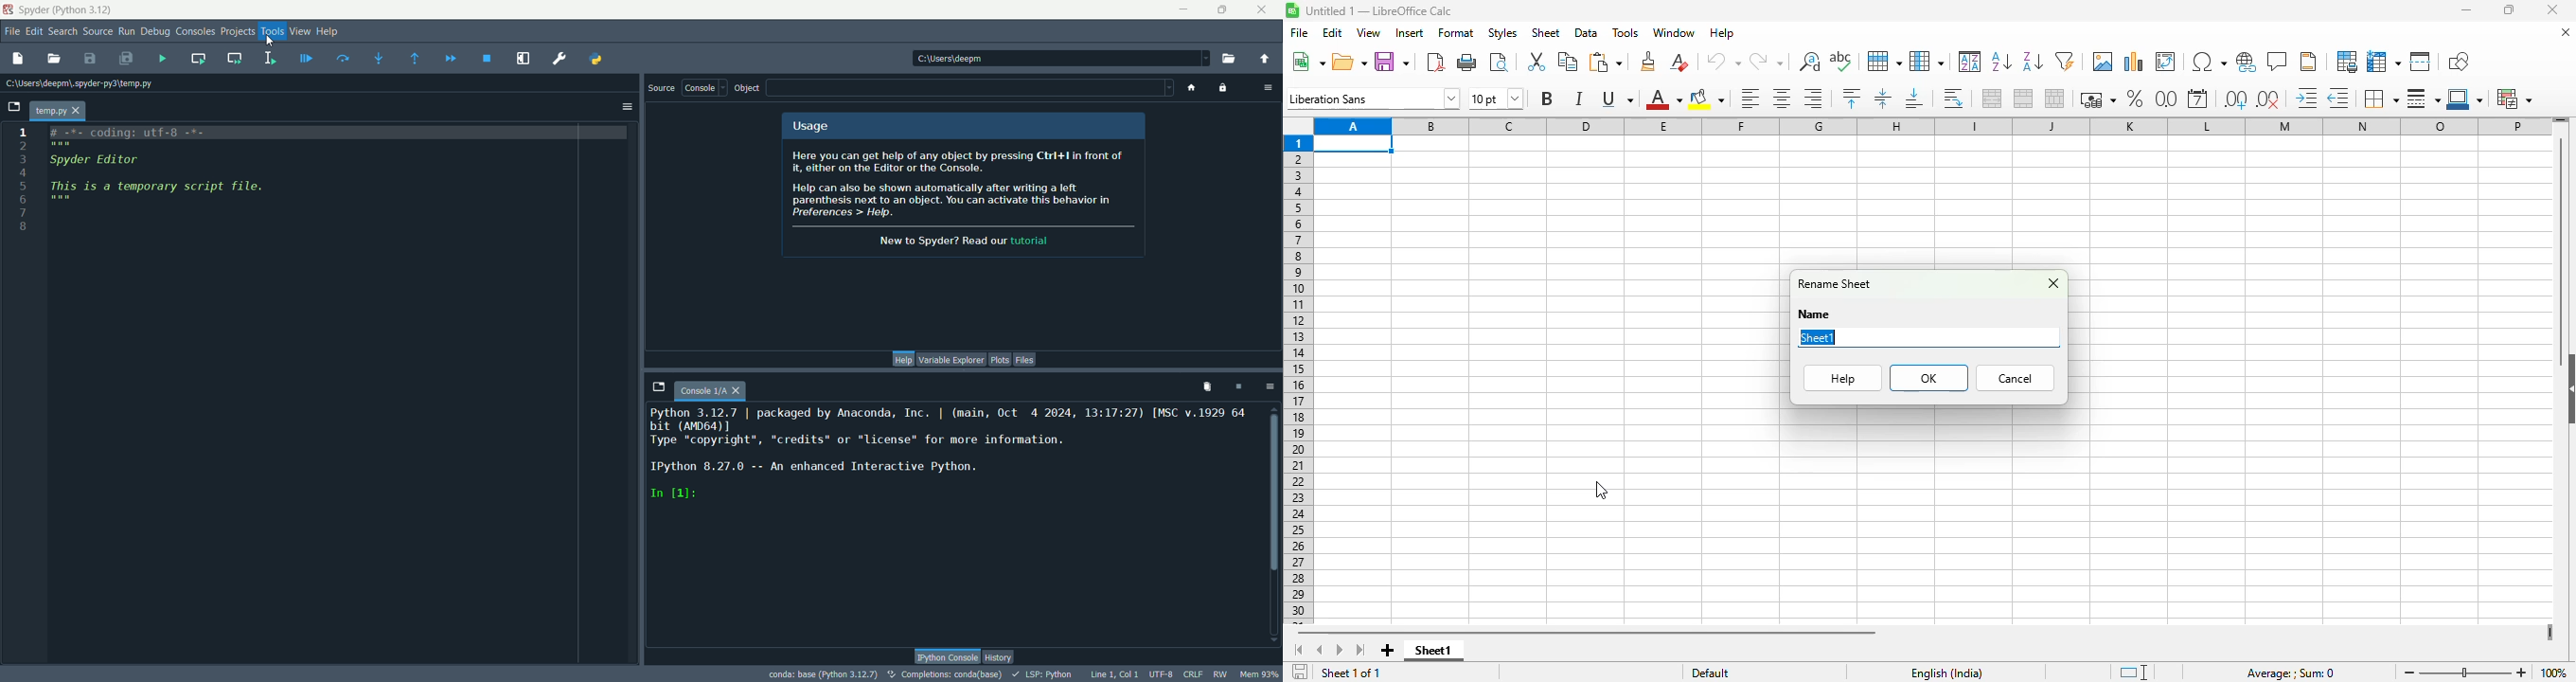  I want to click on rows, so click(1298, 380).